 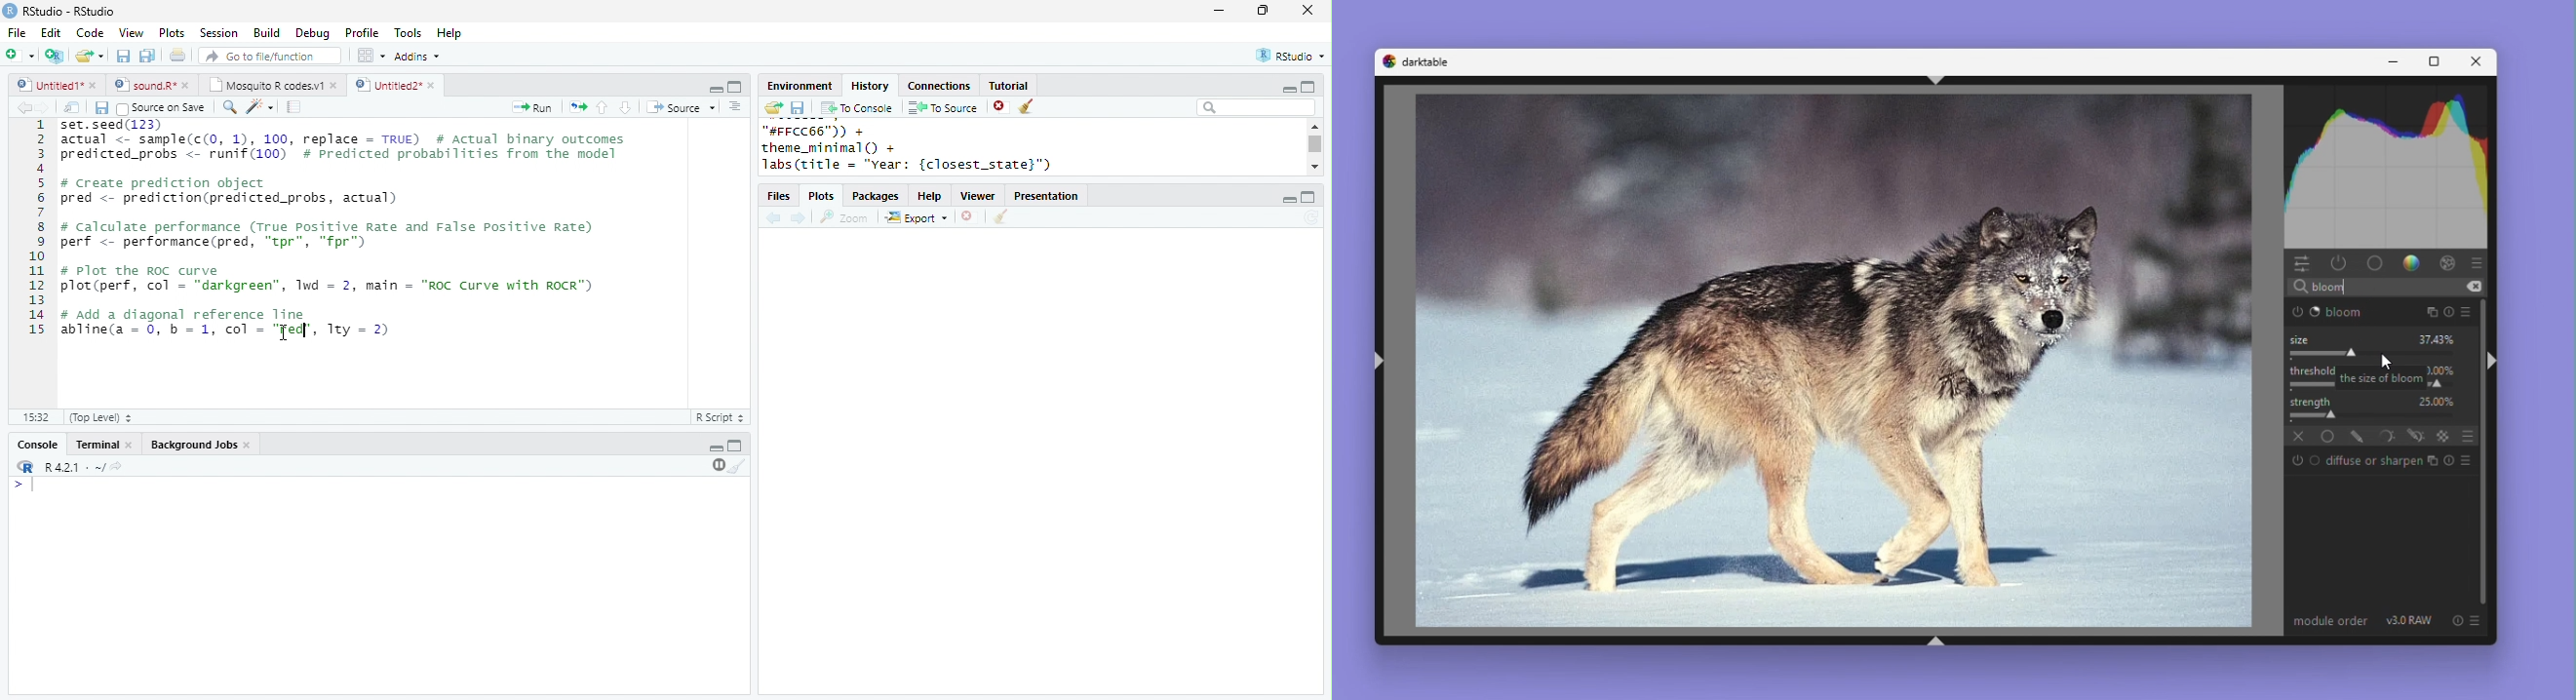 I want to click on Tools, so click(x=409, y=33).